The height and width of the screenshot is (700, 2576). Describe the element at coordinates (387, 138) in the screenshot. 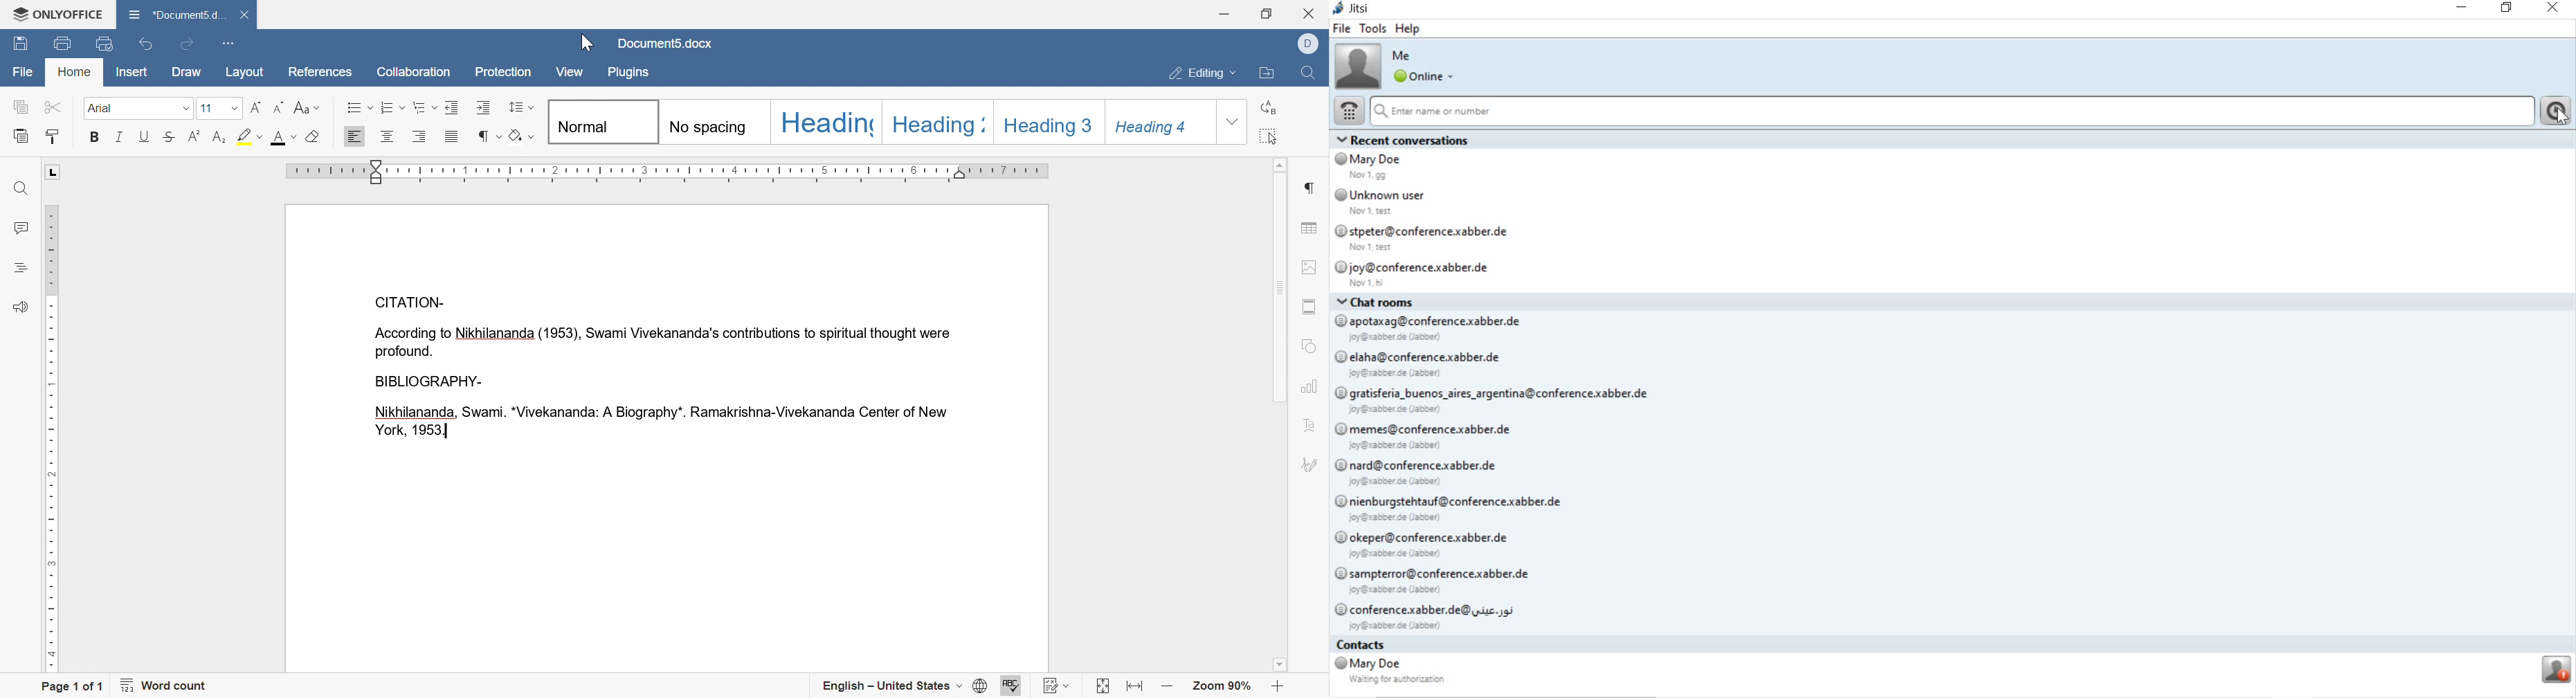

I see `align center` at that location.